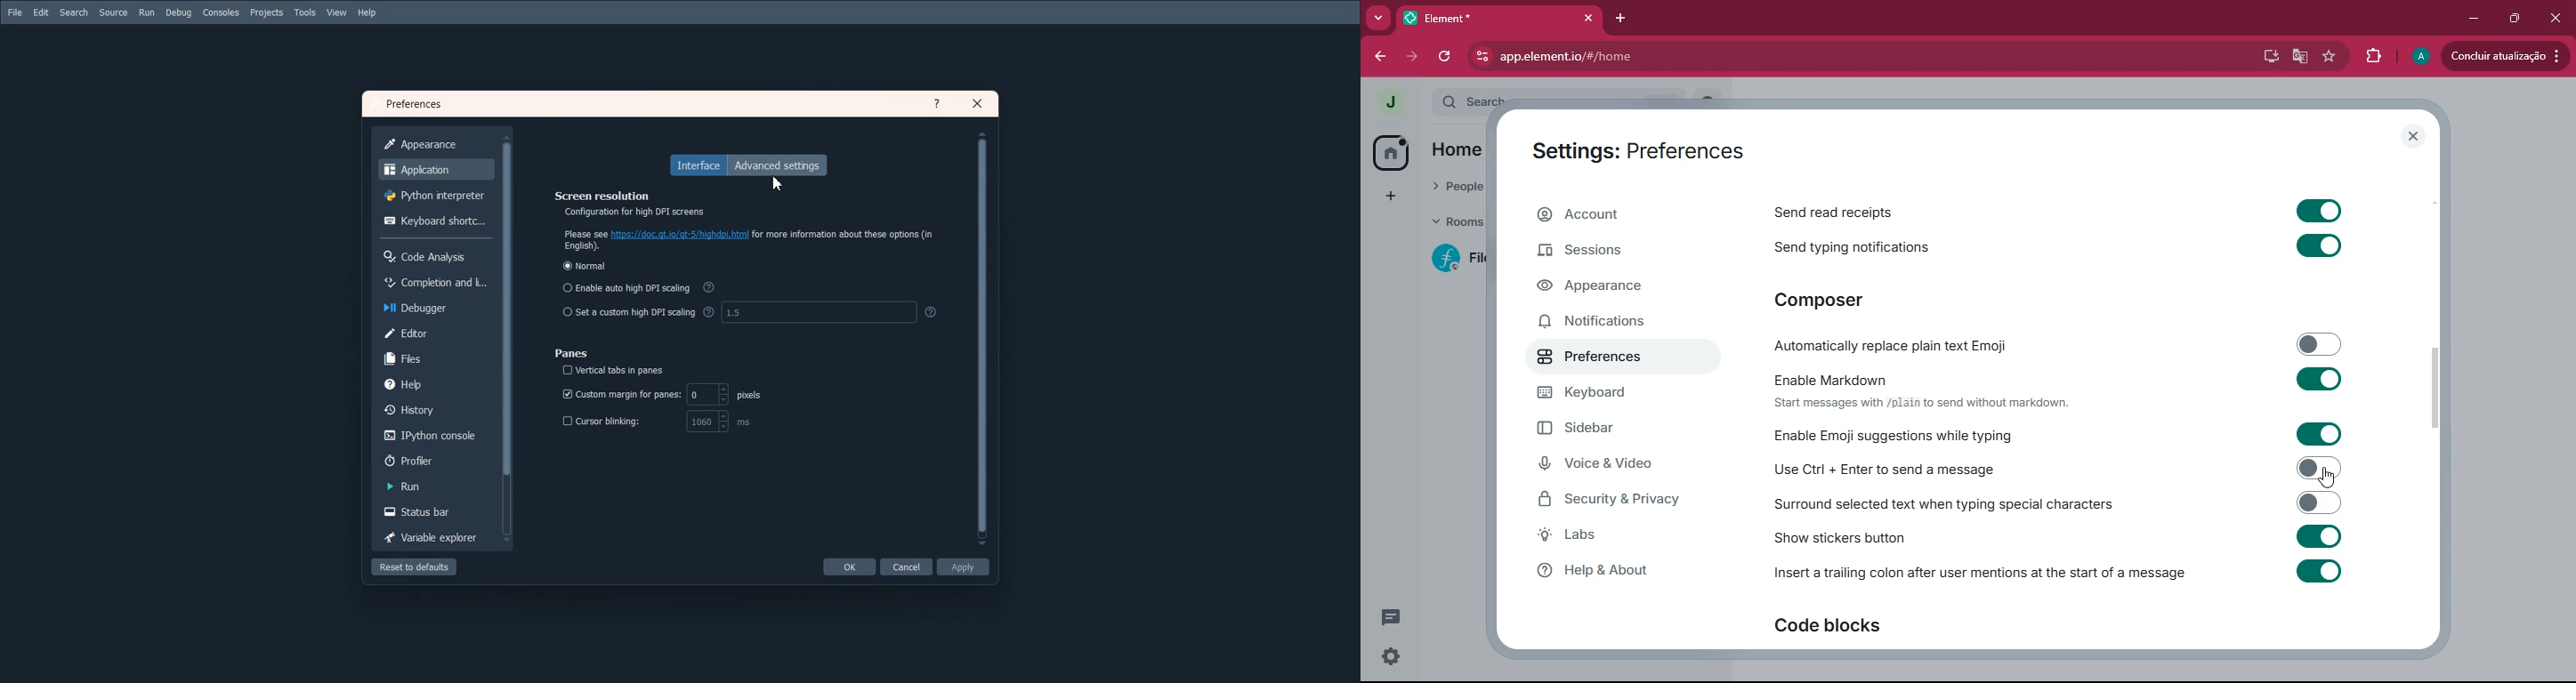  I want to click on Source, so click(114, 13).